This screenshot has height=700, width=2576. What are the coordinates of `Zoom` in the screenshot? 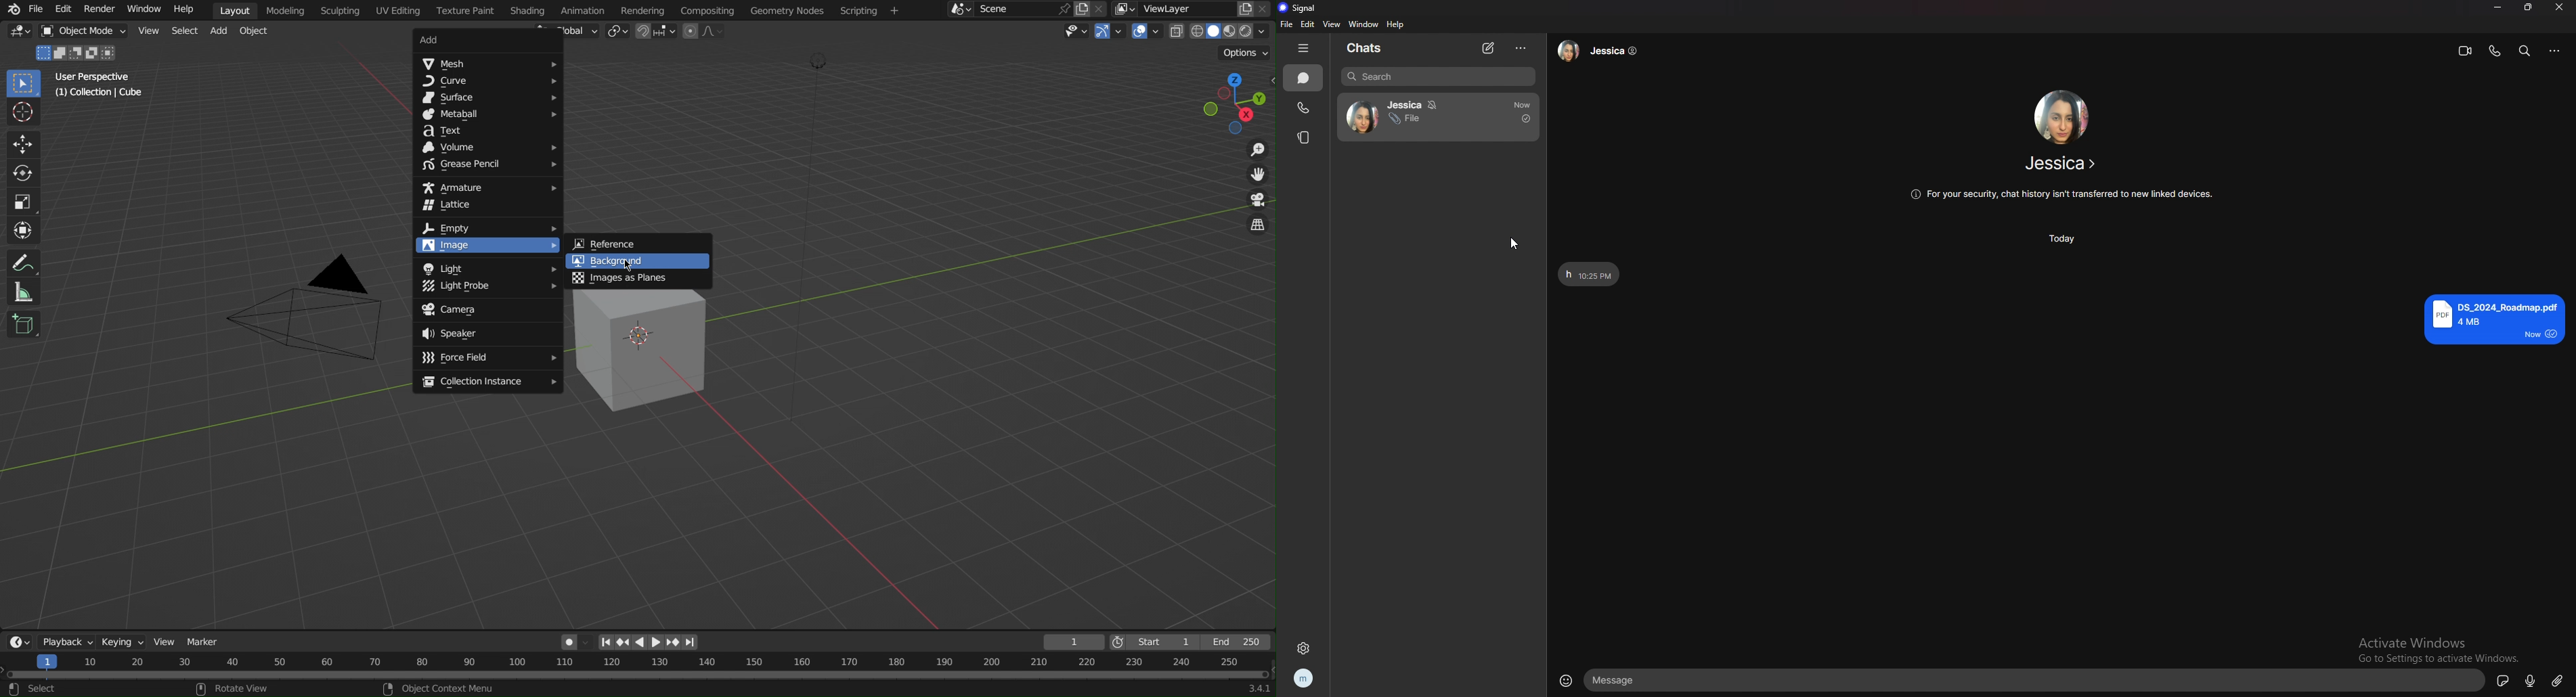 It's located at (1256, 150).